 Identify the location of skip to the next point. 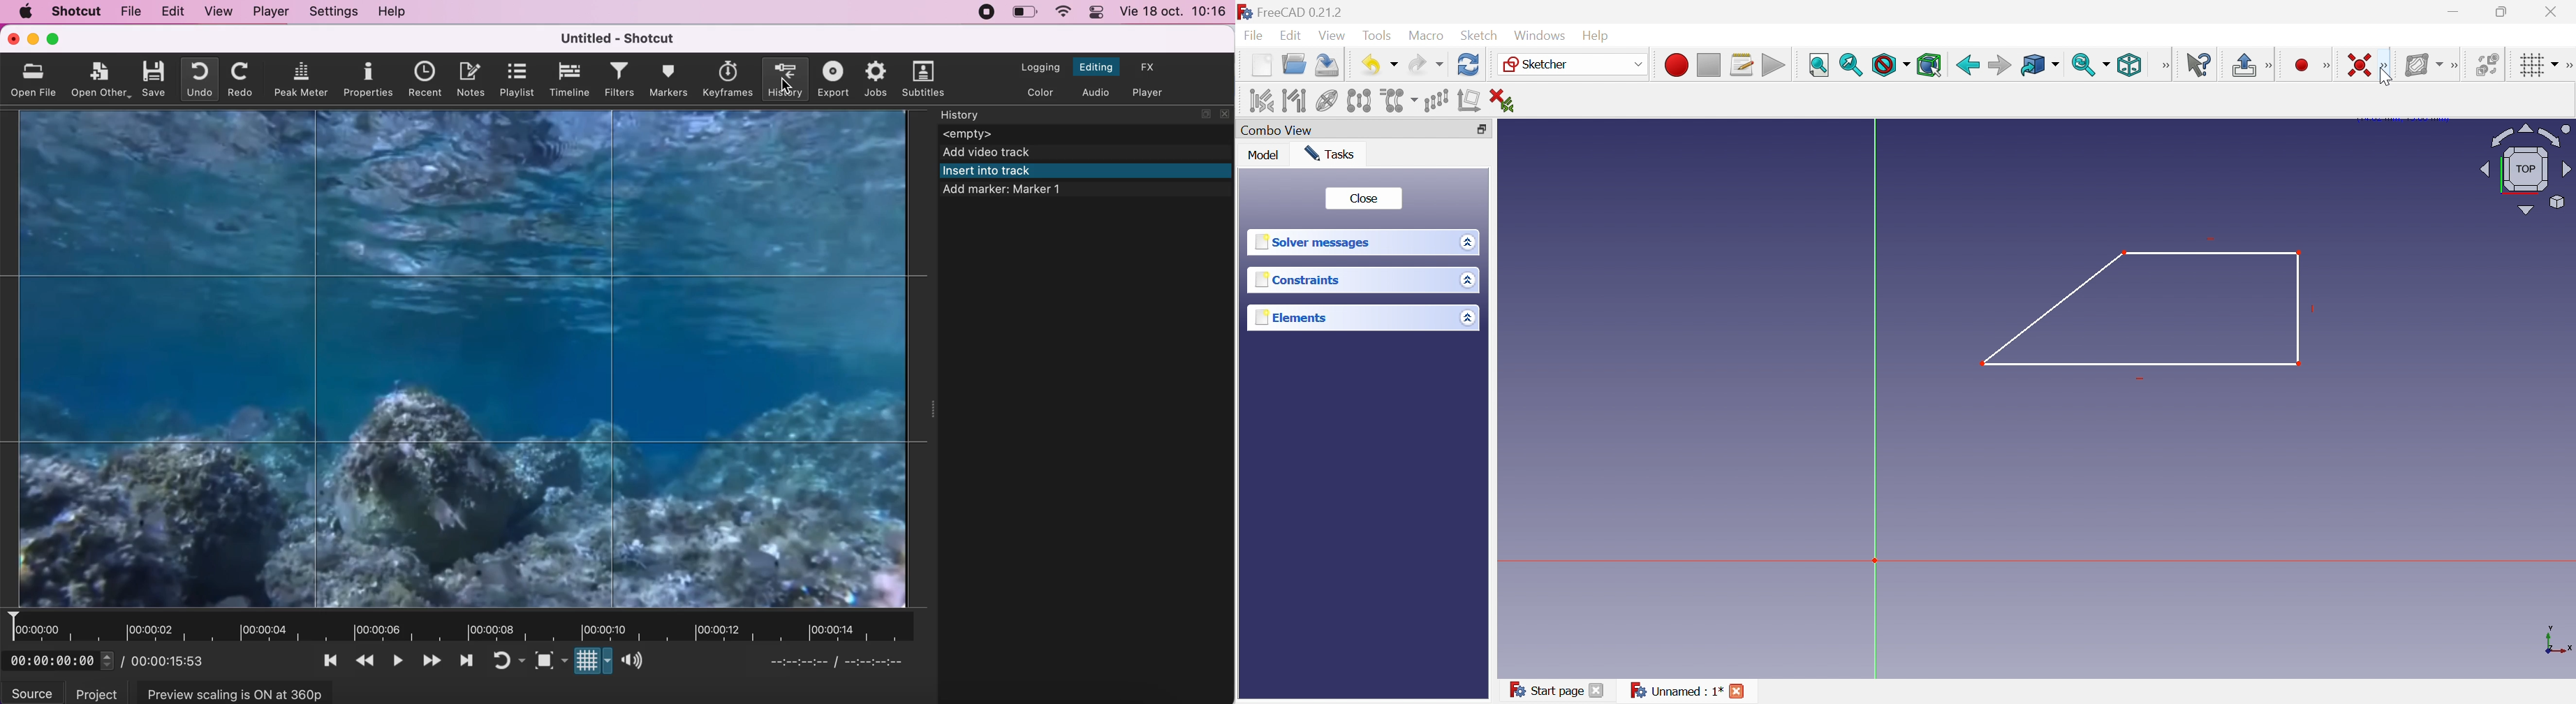
(470, 658).